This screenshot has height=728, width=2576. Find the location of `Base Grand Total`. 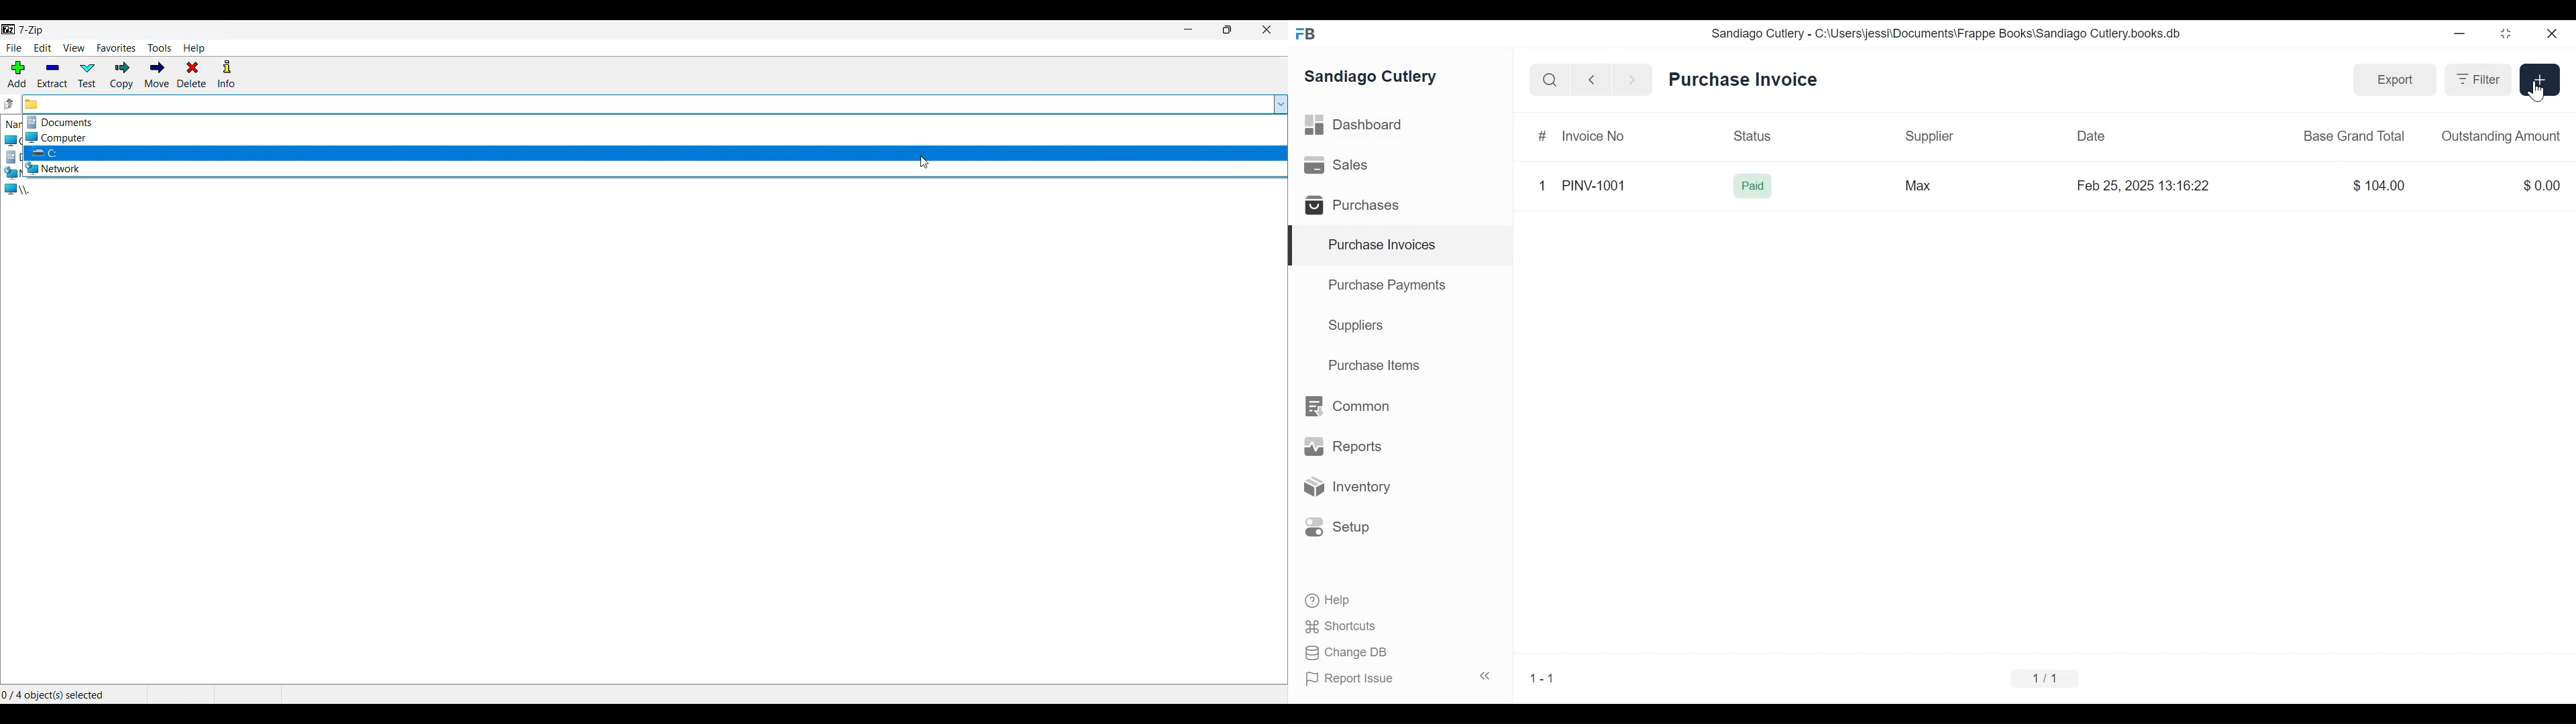

Base Grand Total is located at coordinates (2355, 135).